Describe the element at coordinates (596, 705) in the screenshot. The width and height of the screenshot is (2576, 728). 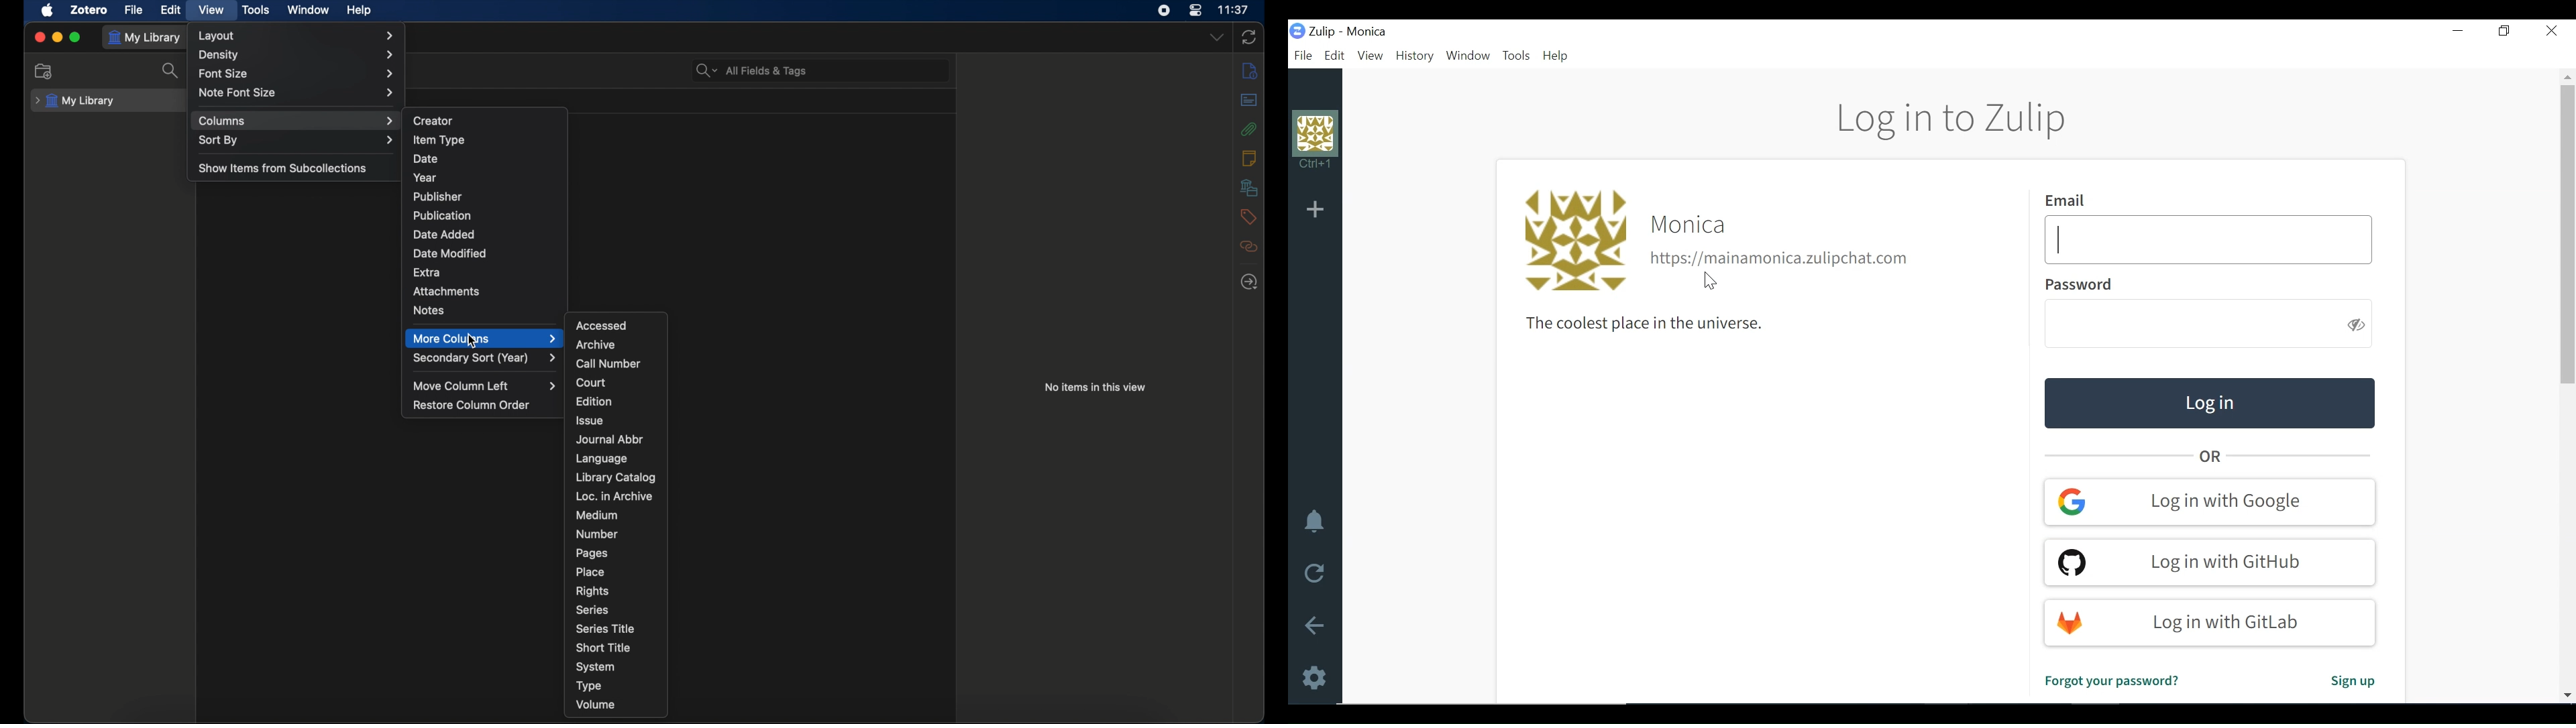
I see `volume` at that location.